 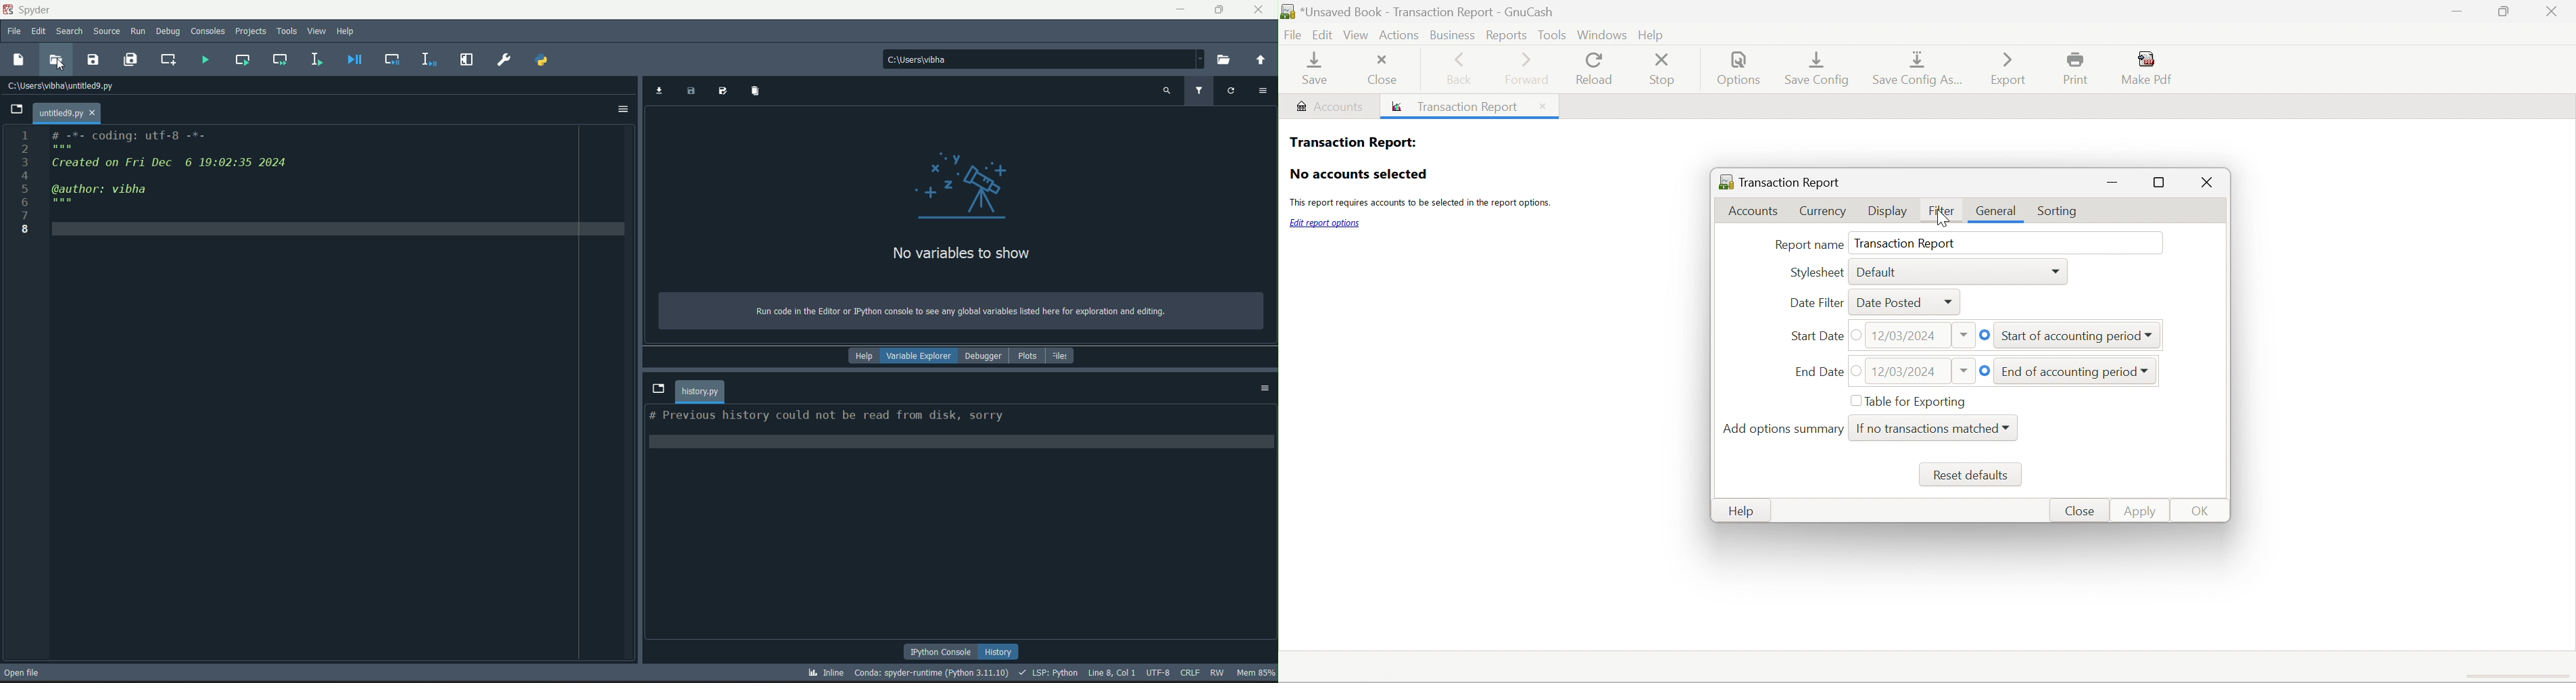 I want to click on Drop Down, so click(x=2149, y=372).